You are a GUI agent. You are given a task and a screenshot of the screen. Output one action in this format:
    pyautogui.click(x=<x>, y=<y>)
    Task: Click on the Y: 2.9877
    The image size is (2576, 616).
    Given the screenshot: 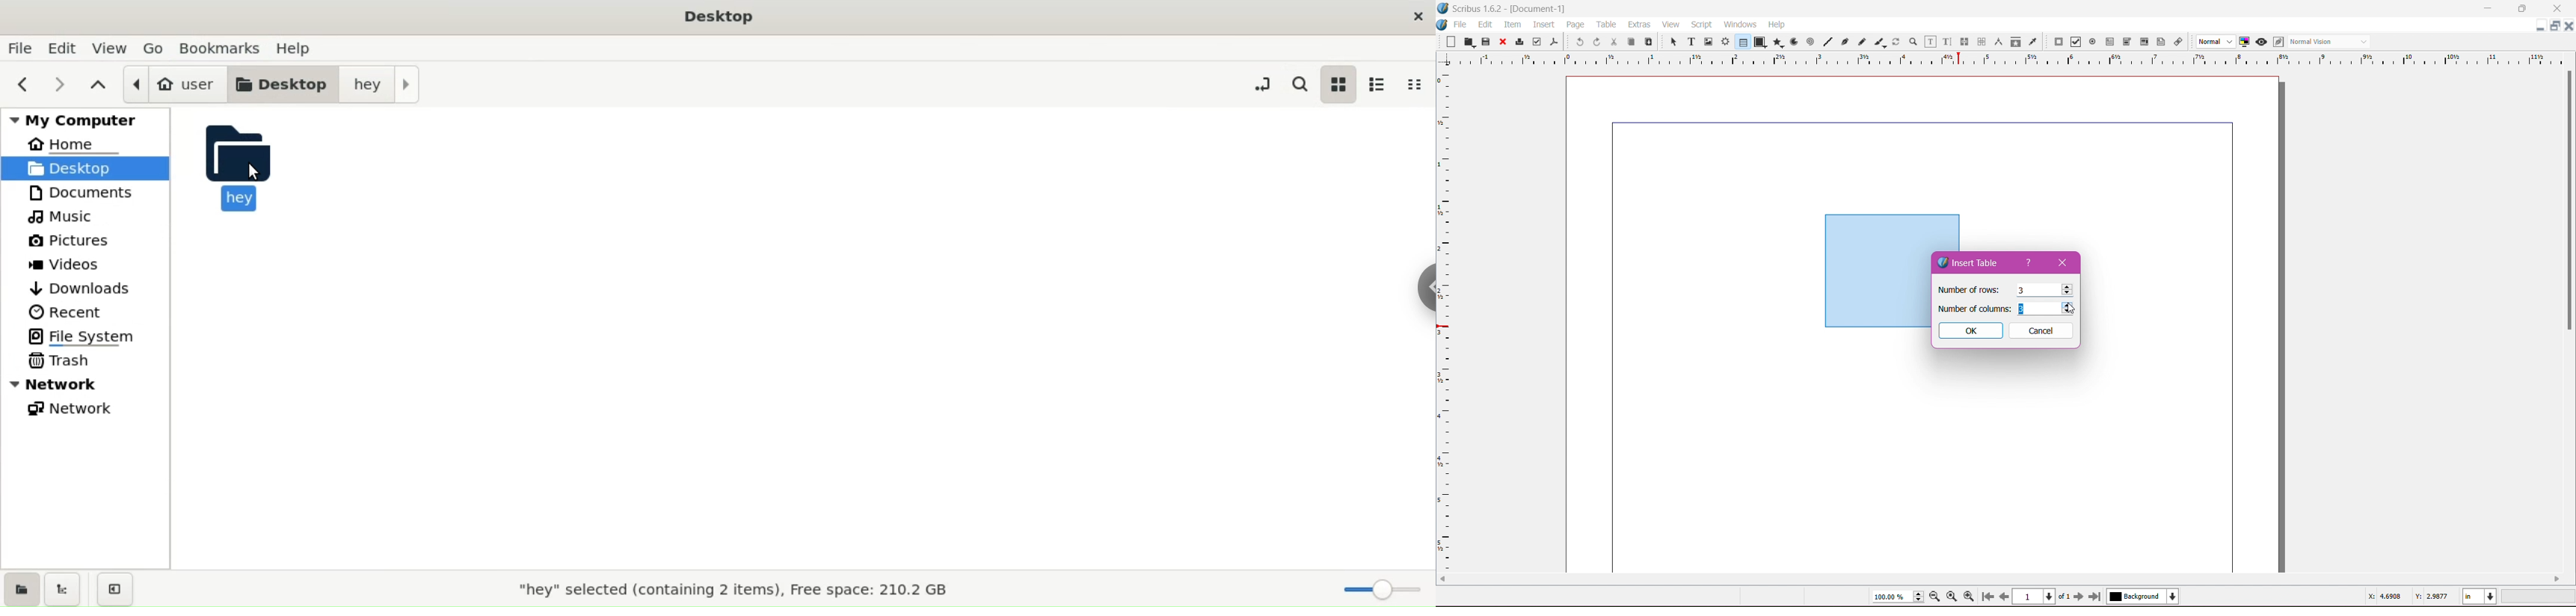 What is the action you would take?
    pyautogui.click(x=2431, y=595)
    